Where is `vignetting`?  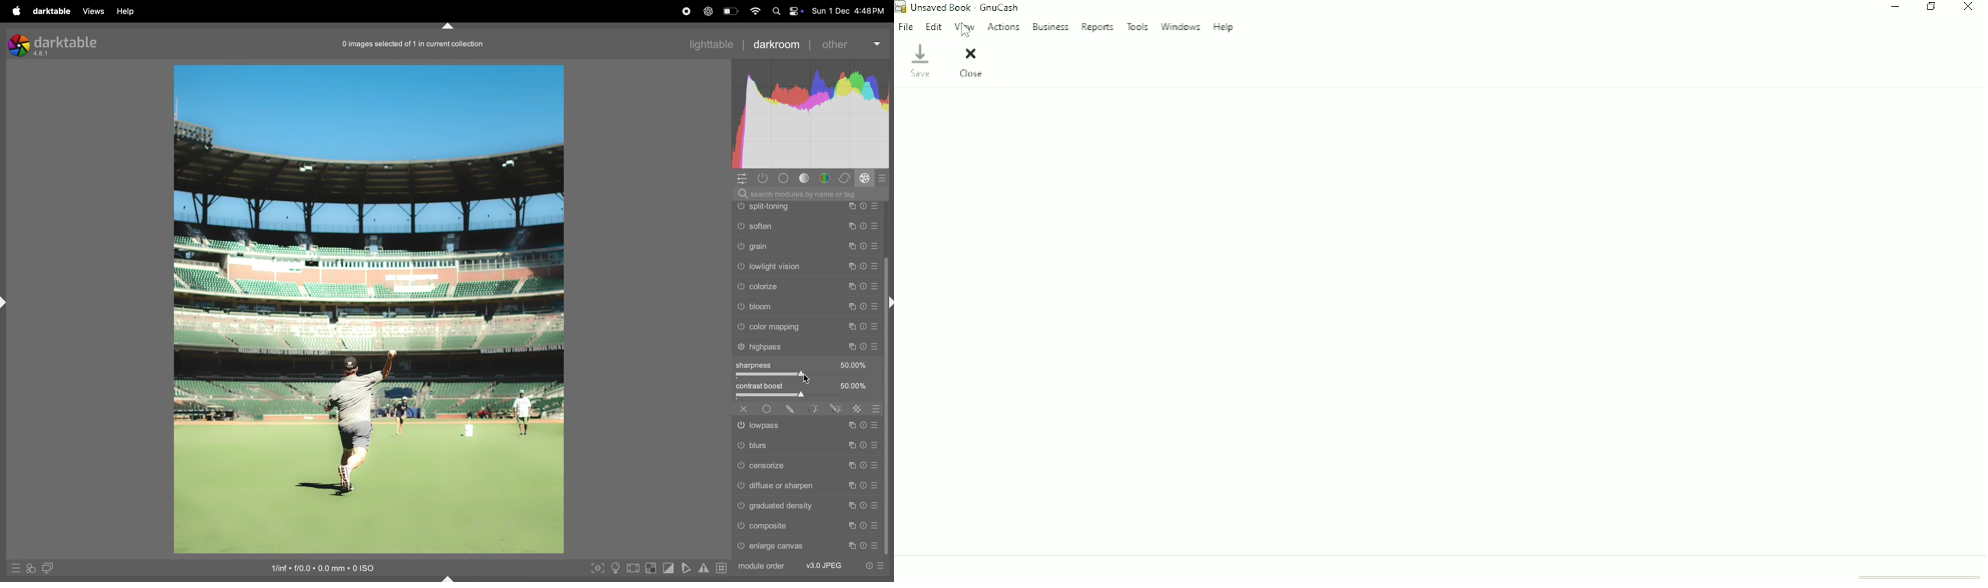 vignetting is located at coordinates (808, 246).